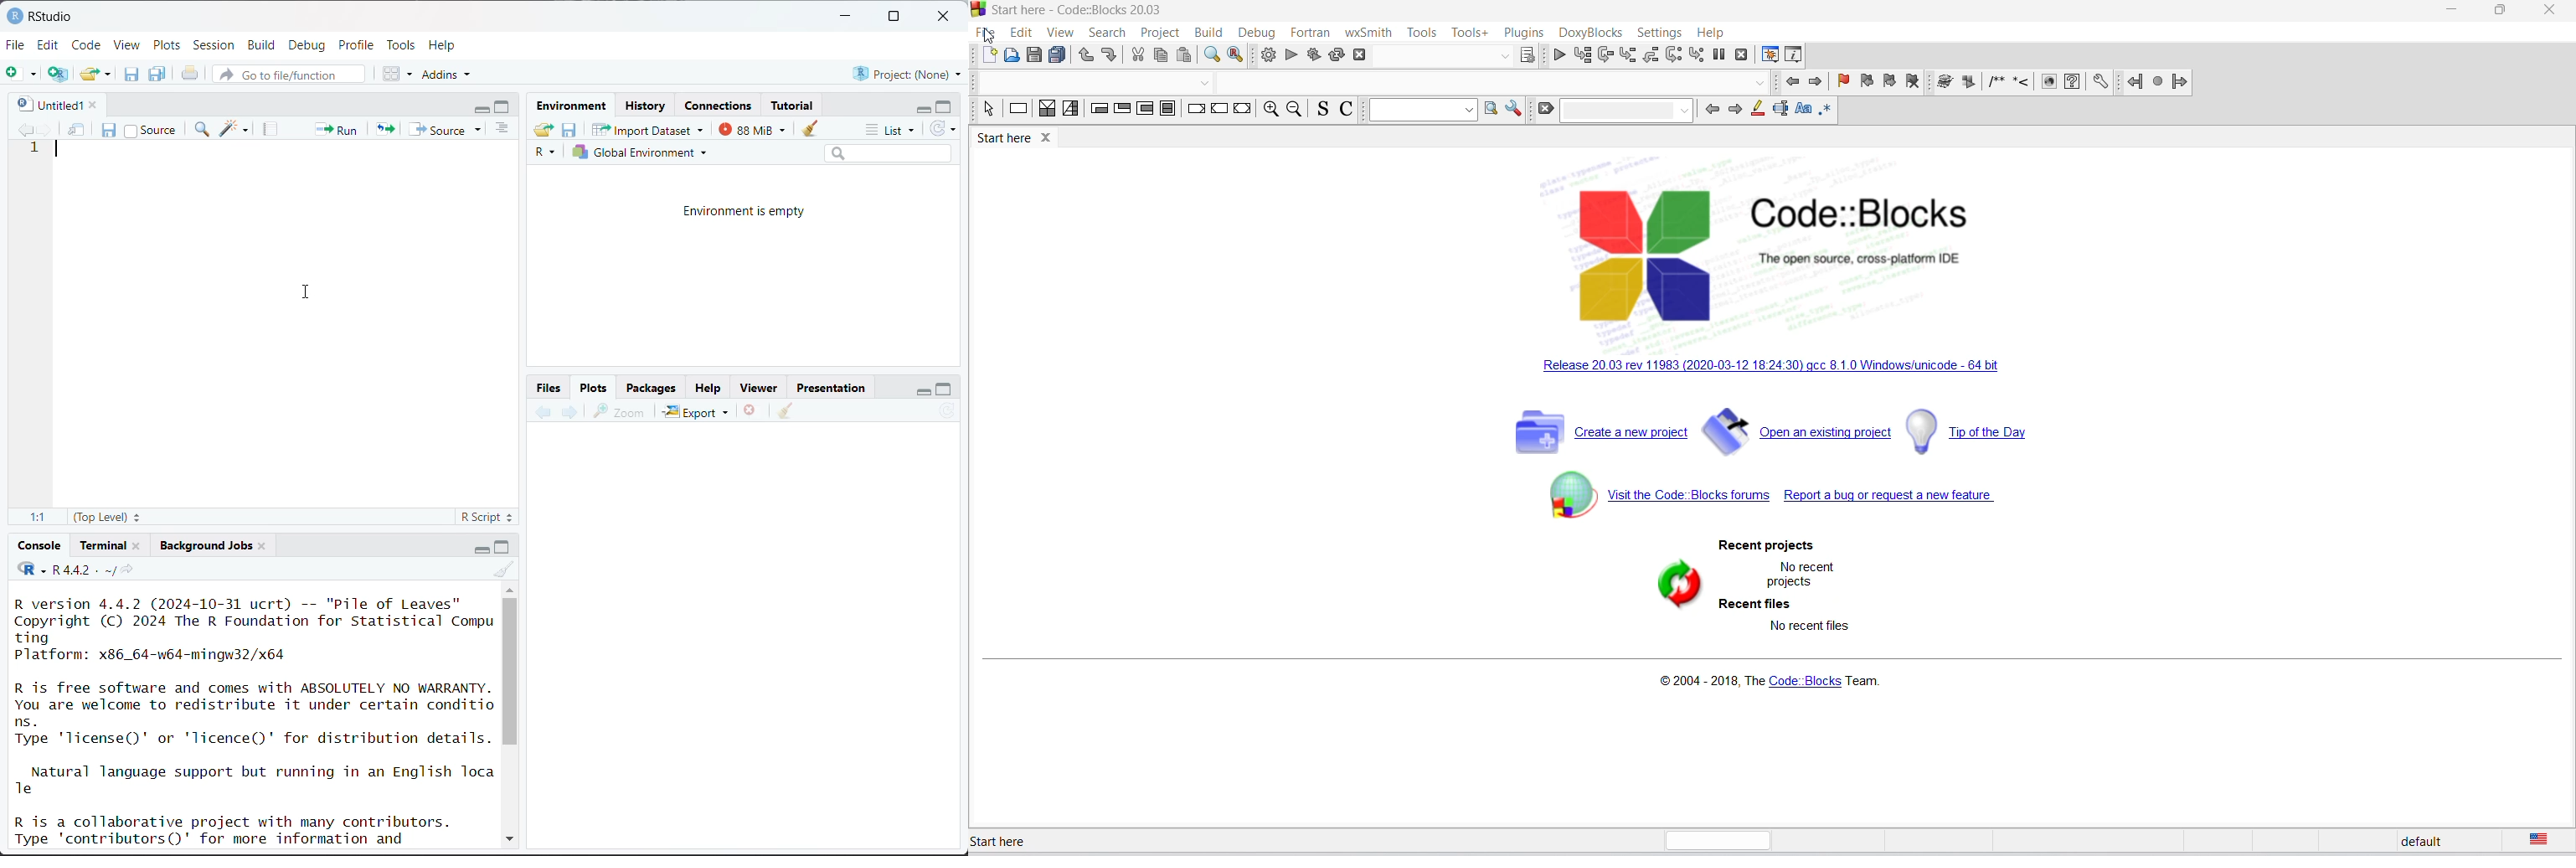 The height and width of the screenshot is (868, 2576). I want to click on print the current file, so click(191, 74).